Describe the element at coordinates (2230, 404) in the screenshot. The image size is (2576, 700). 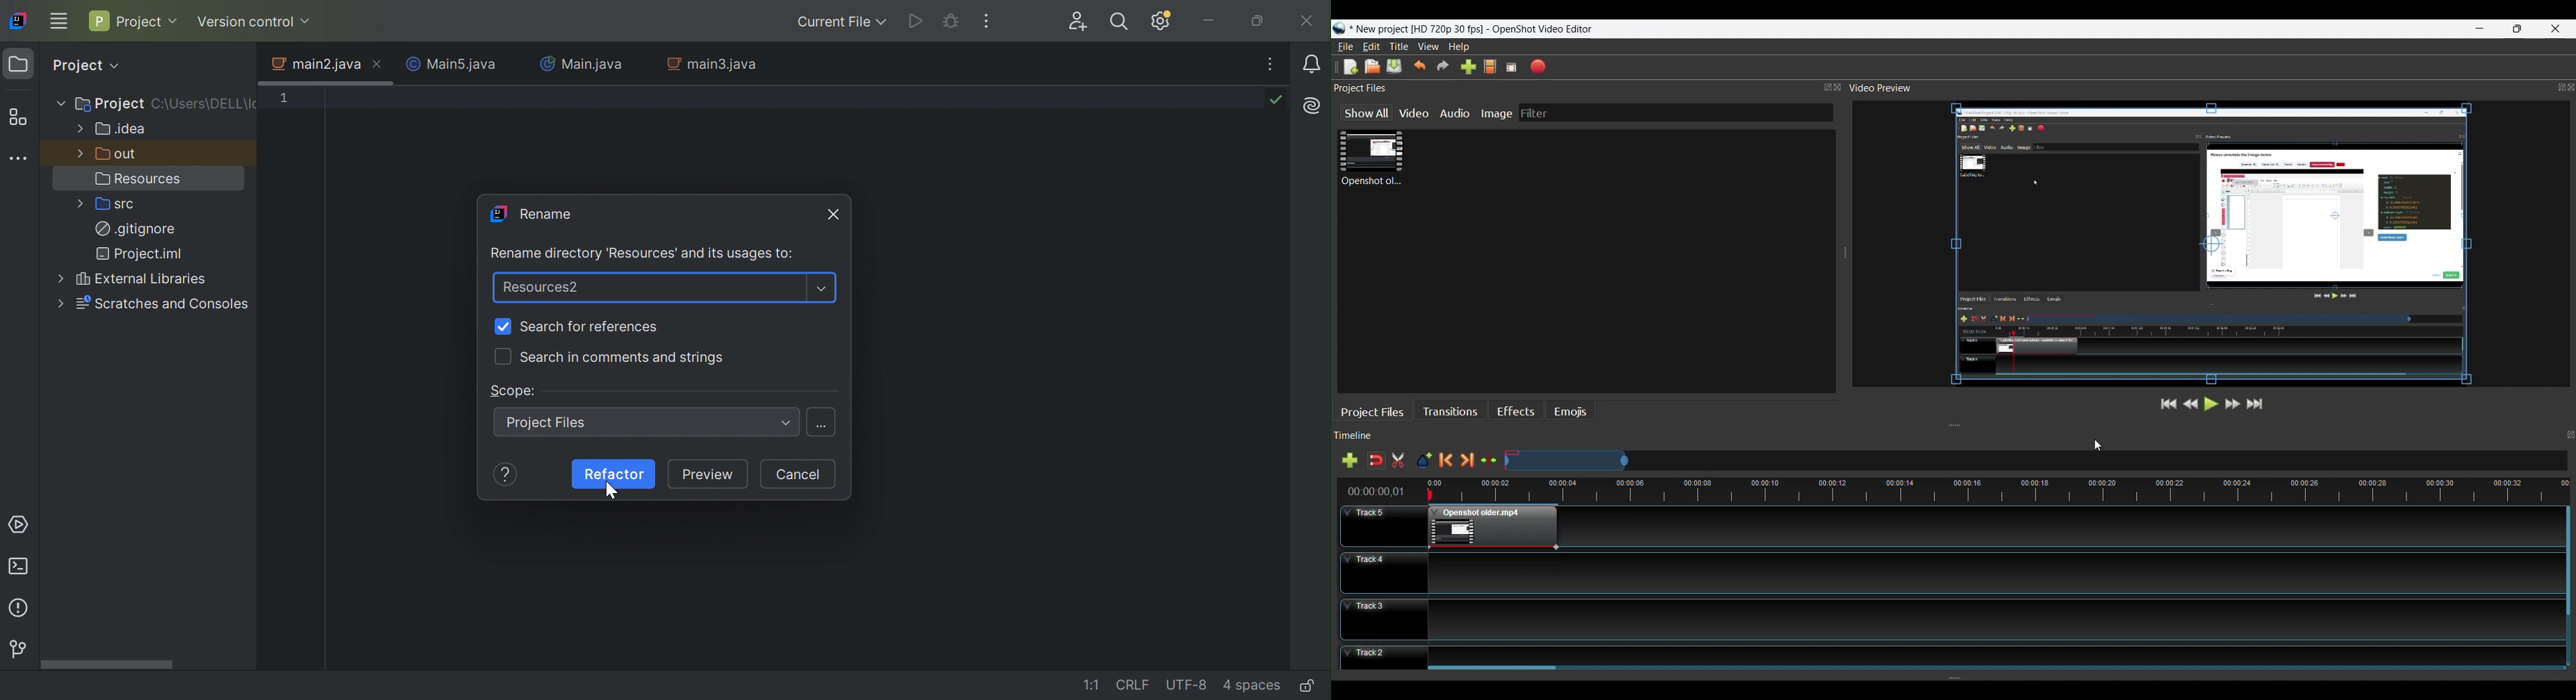
I see `Fast Forward` at that location.